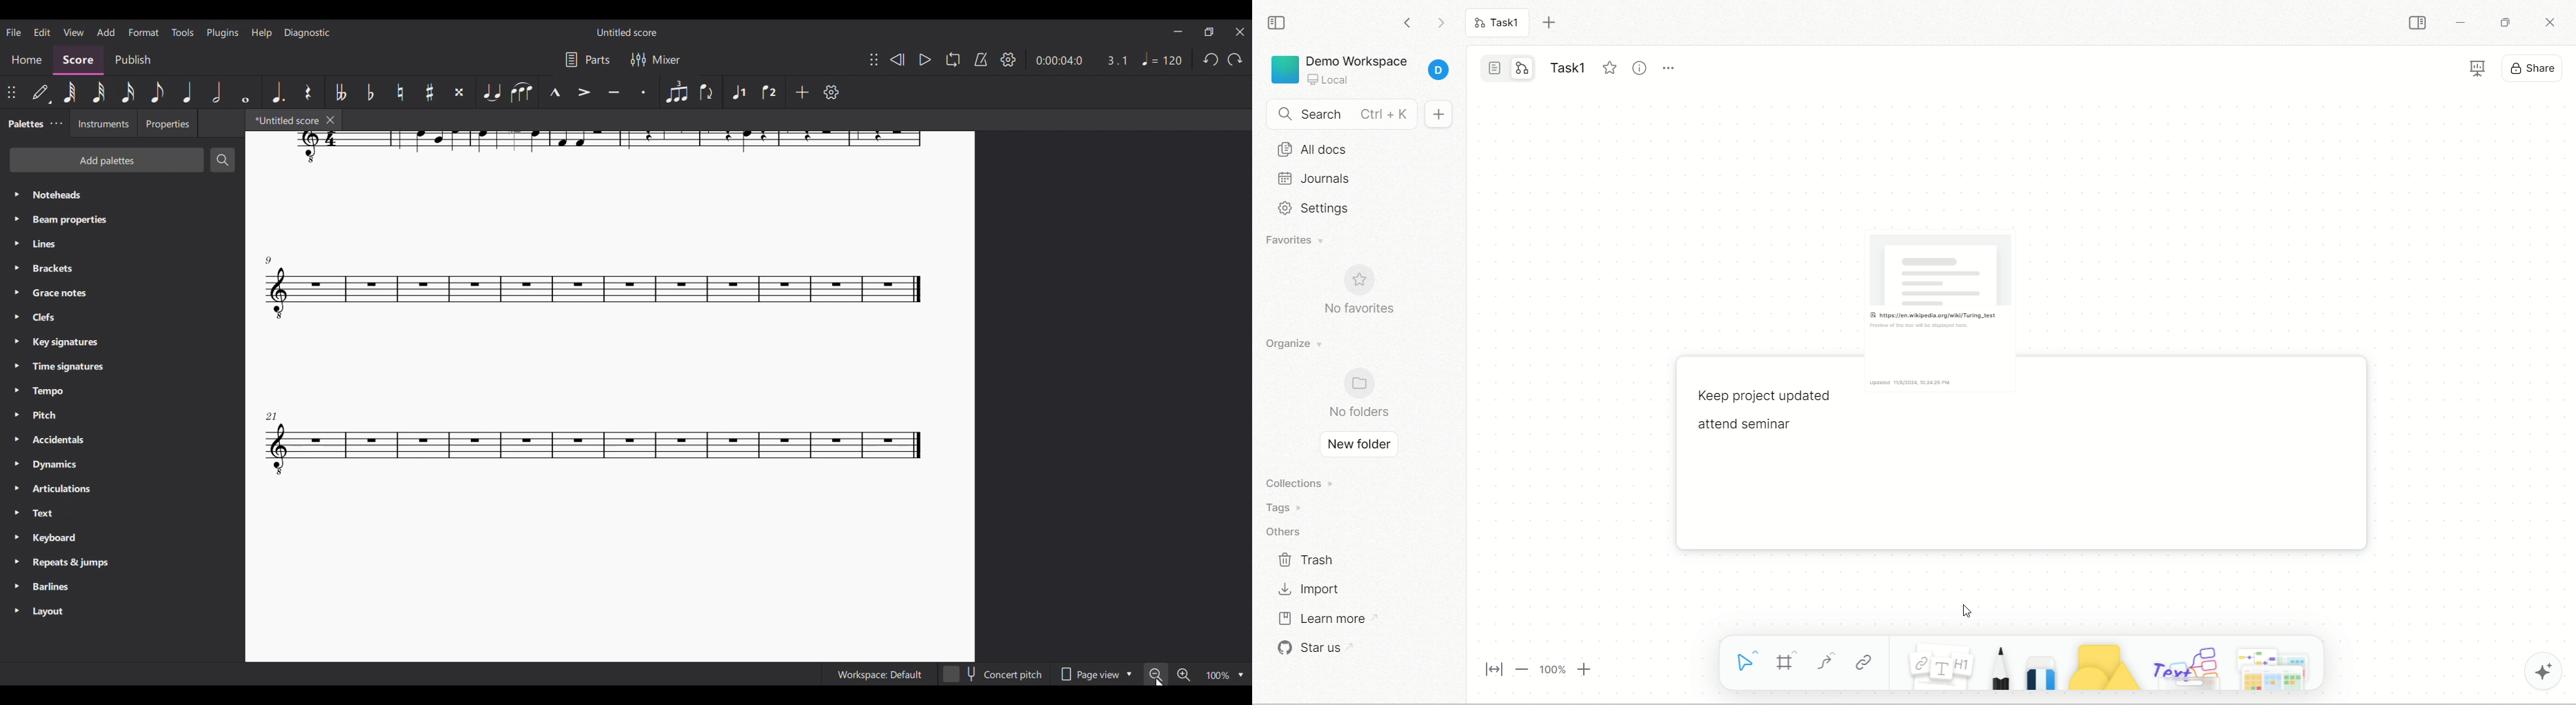 This screenshot has width=2576, height=728. Describe the element at coordinates (1279, 23) in the screenshot. I see `collapse sidebar` at that location.